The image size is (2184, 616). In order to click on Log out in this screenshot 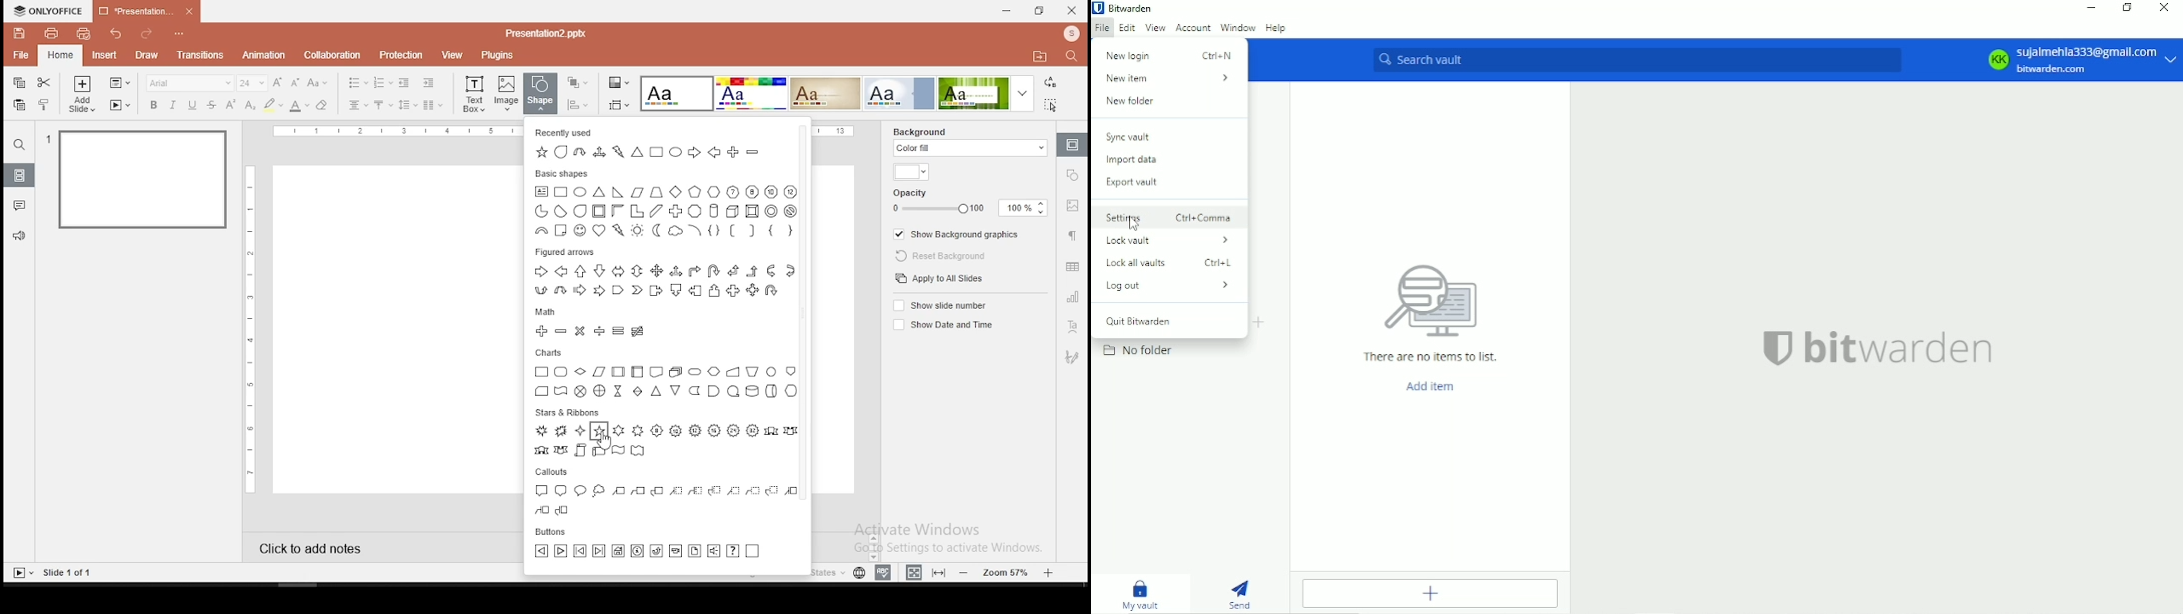, I will do `click(1168, 286)`.